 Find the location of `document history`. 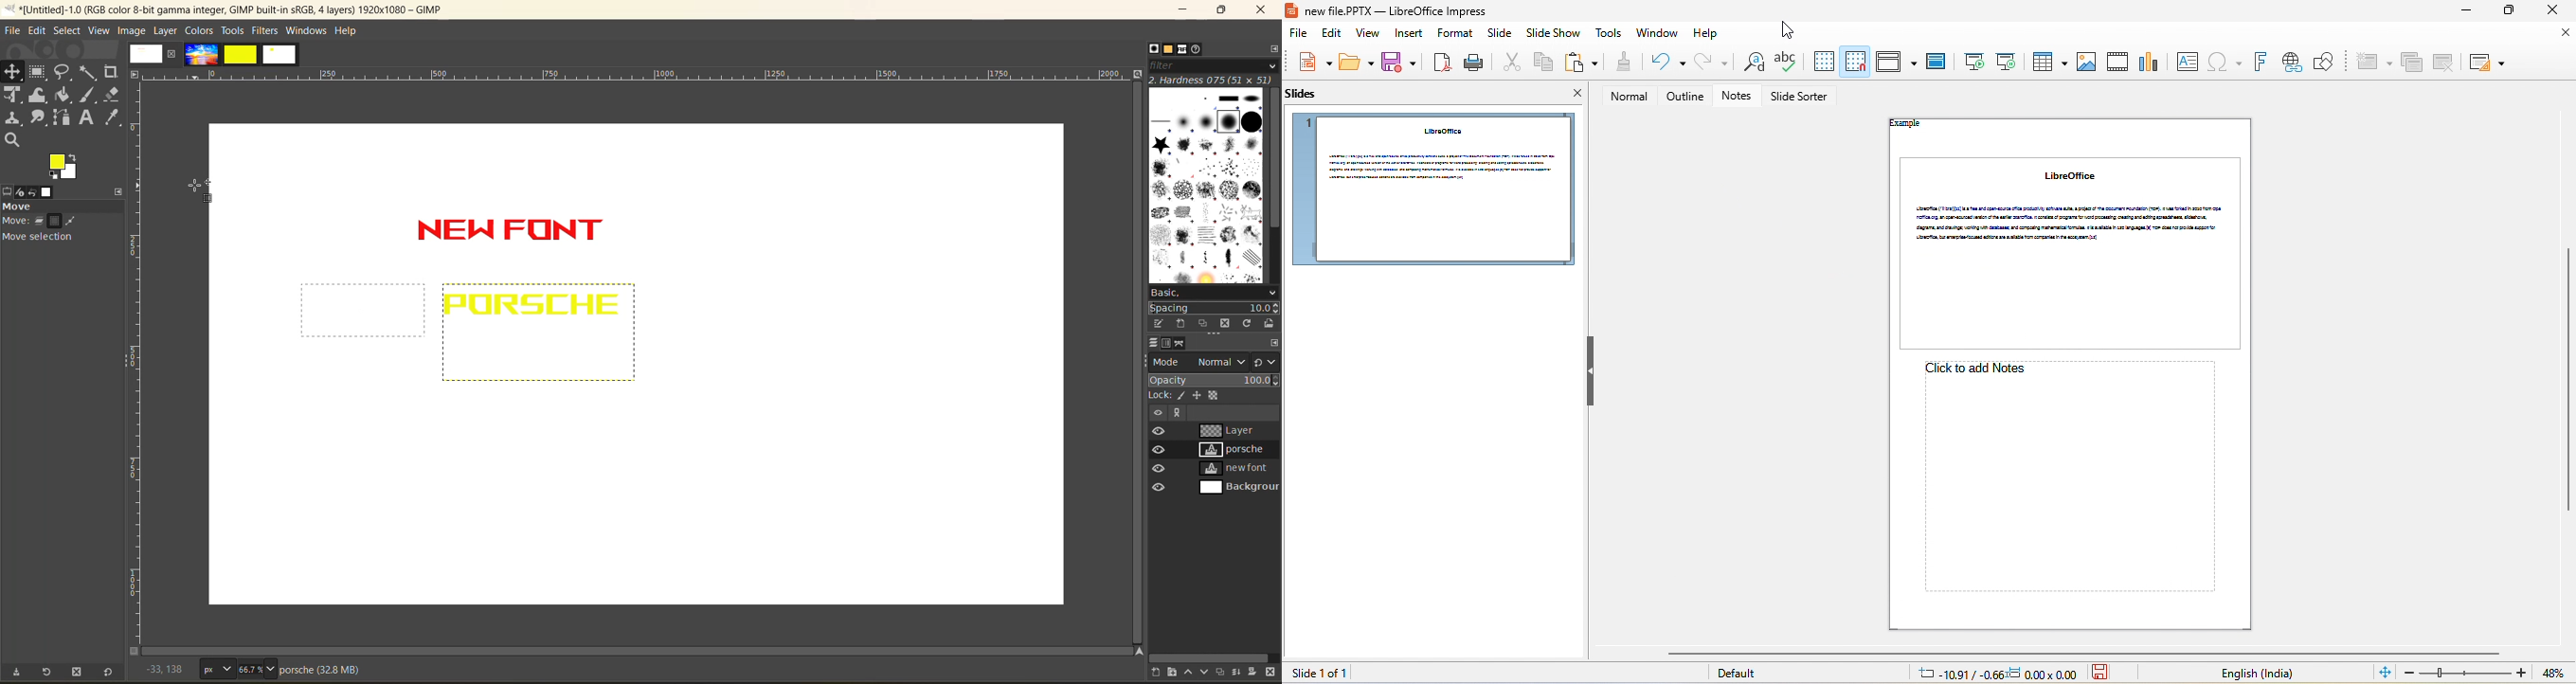

document history is located at coordinates (1204, 48).